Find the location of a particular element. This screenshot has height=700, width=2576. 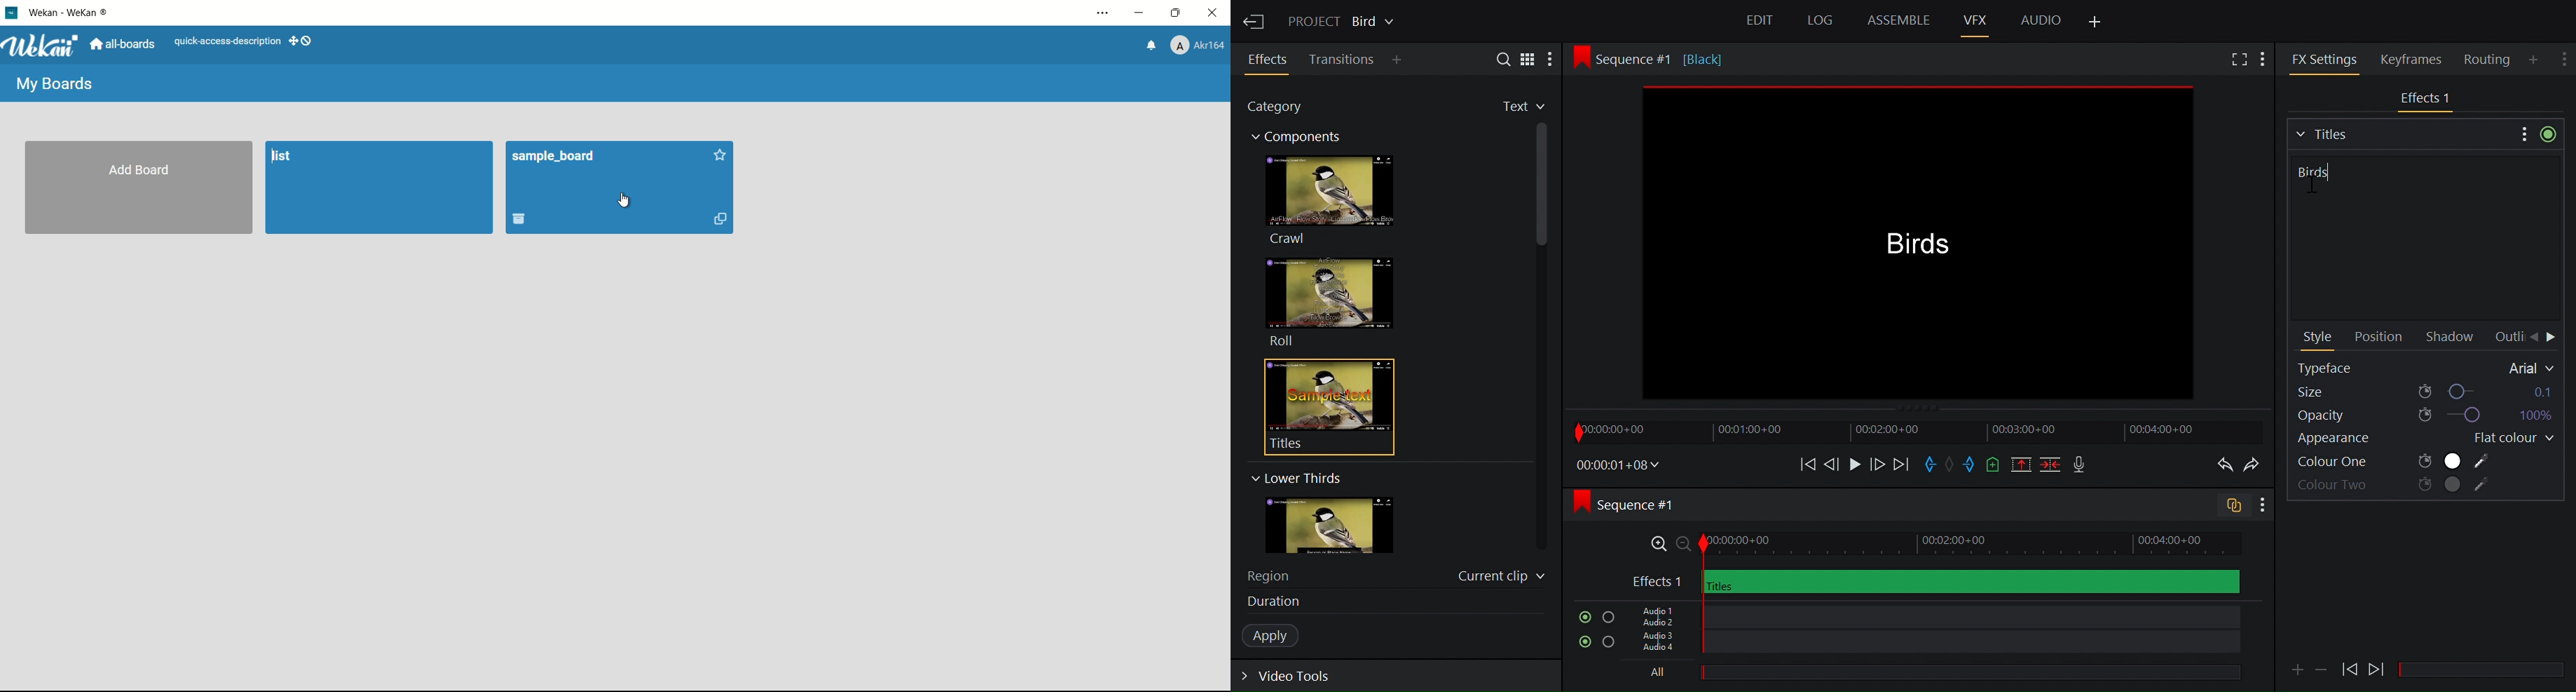

app name is located at coordinates (71, 13).